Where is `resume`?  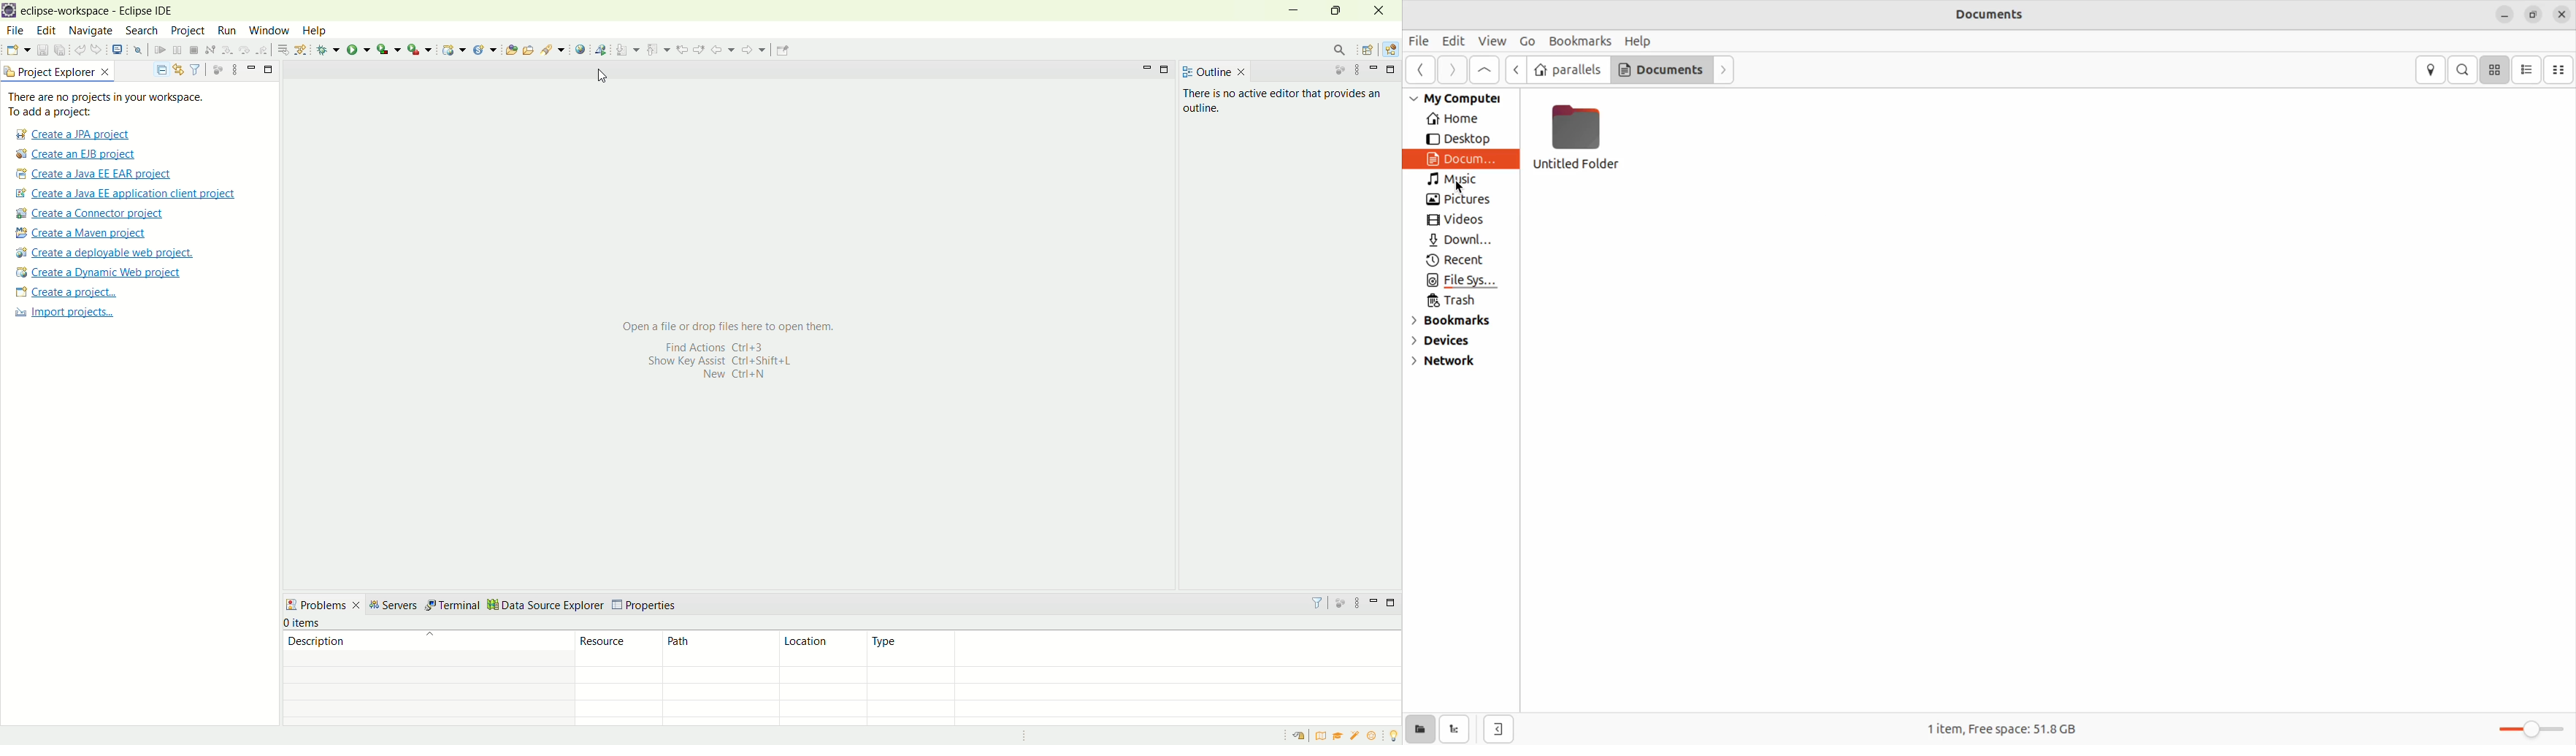
resume is located at coordinates (161, 51).